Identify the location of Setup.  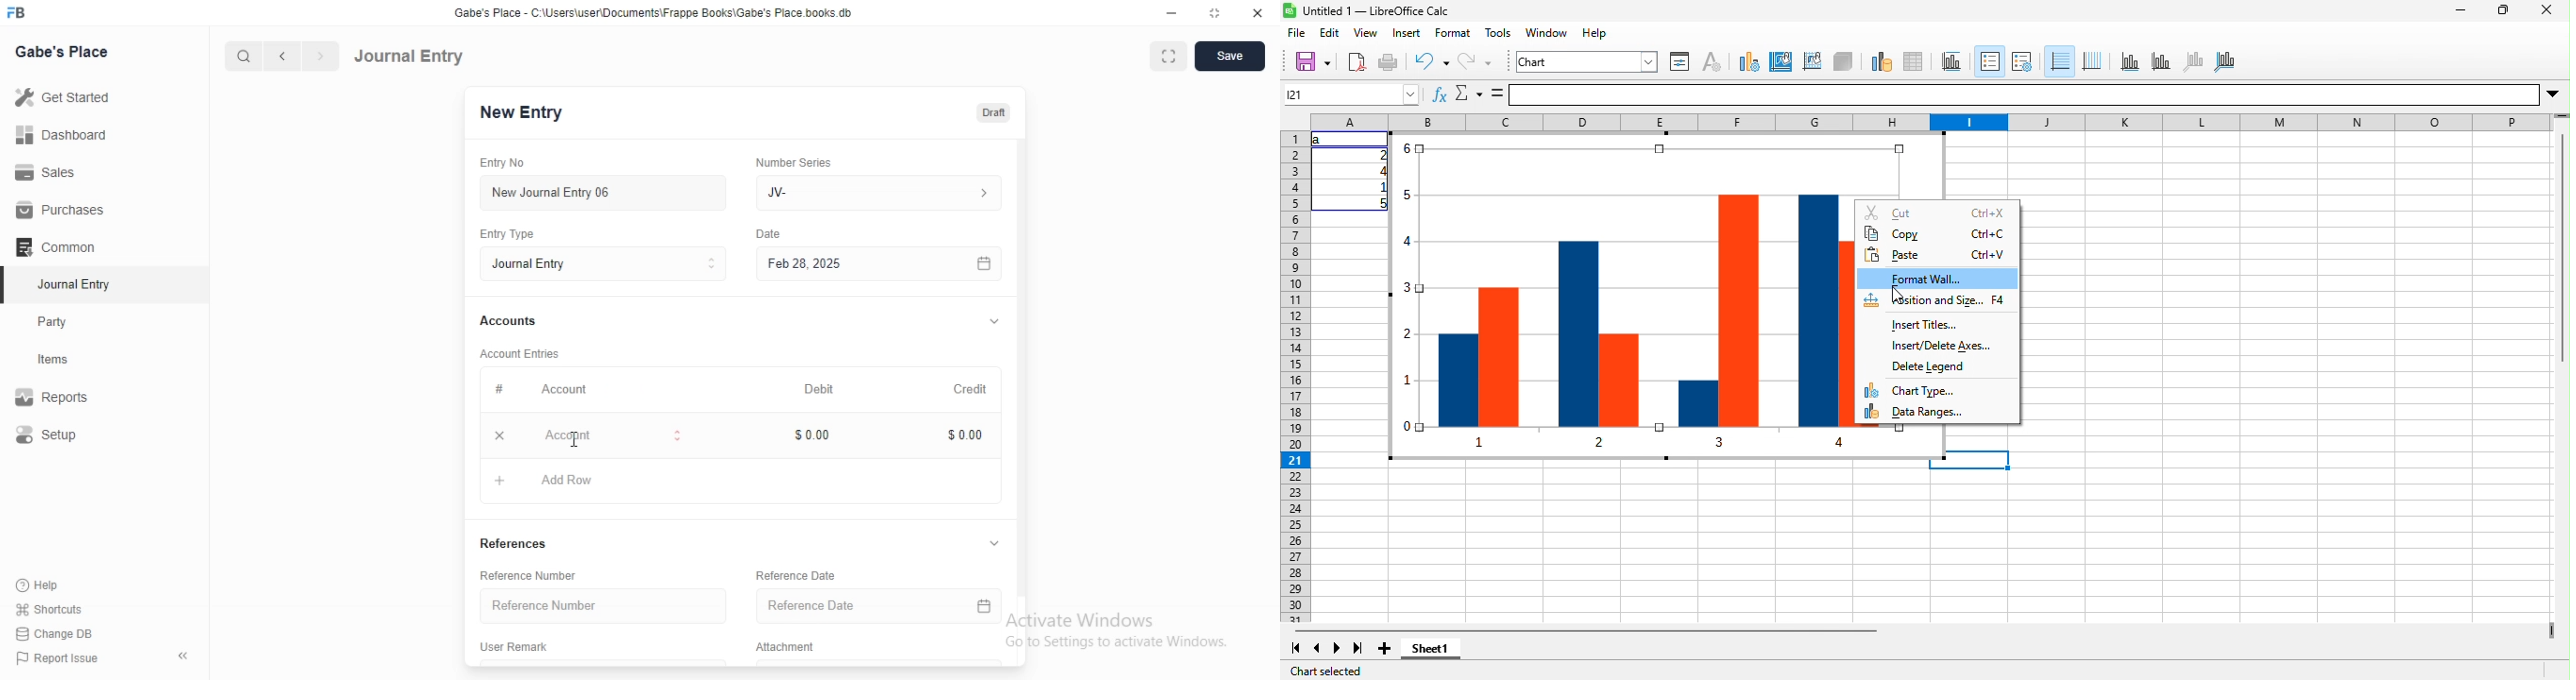
(66, 436).